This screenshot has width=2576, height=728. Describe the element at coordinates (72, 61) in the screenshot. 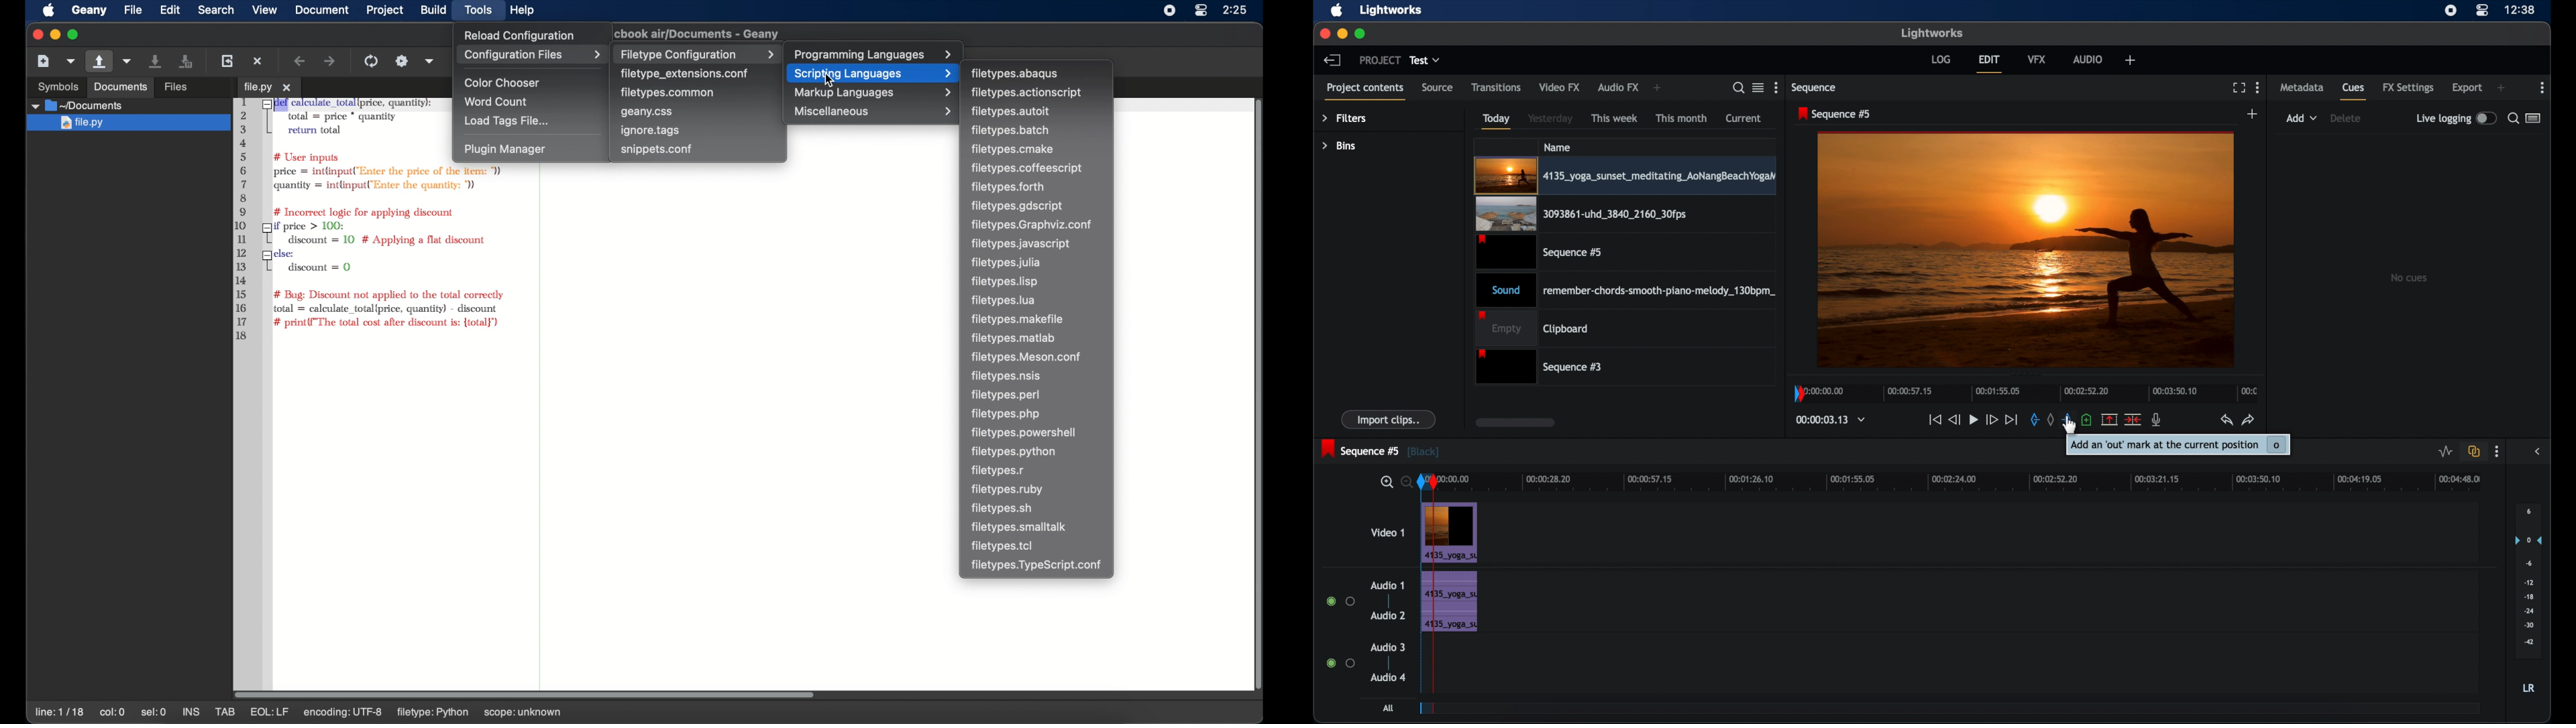

I see `create file from template` at that location.